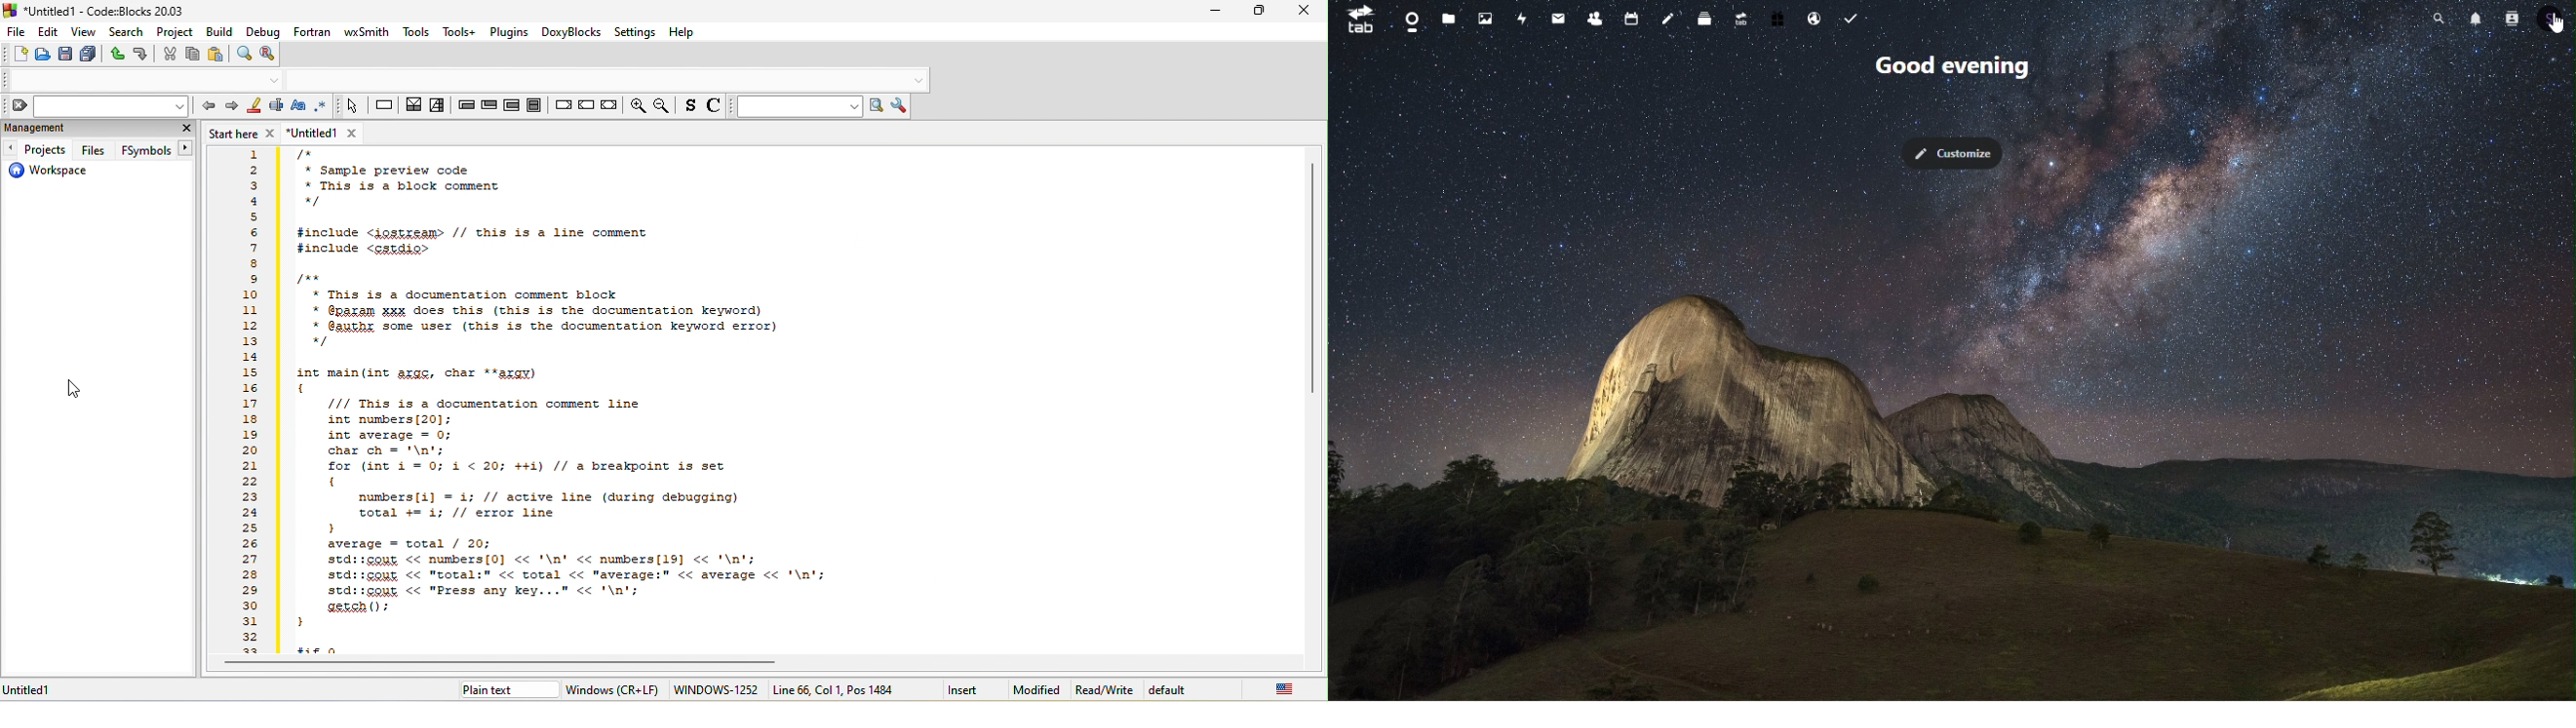  What do you see at coordinates (964, 690) in the screenshot?
I see `insert` at bounding box center [964, 690].